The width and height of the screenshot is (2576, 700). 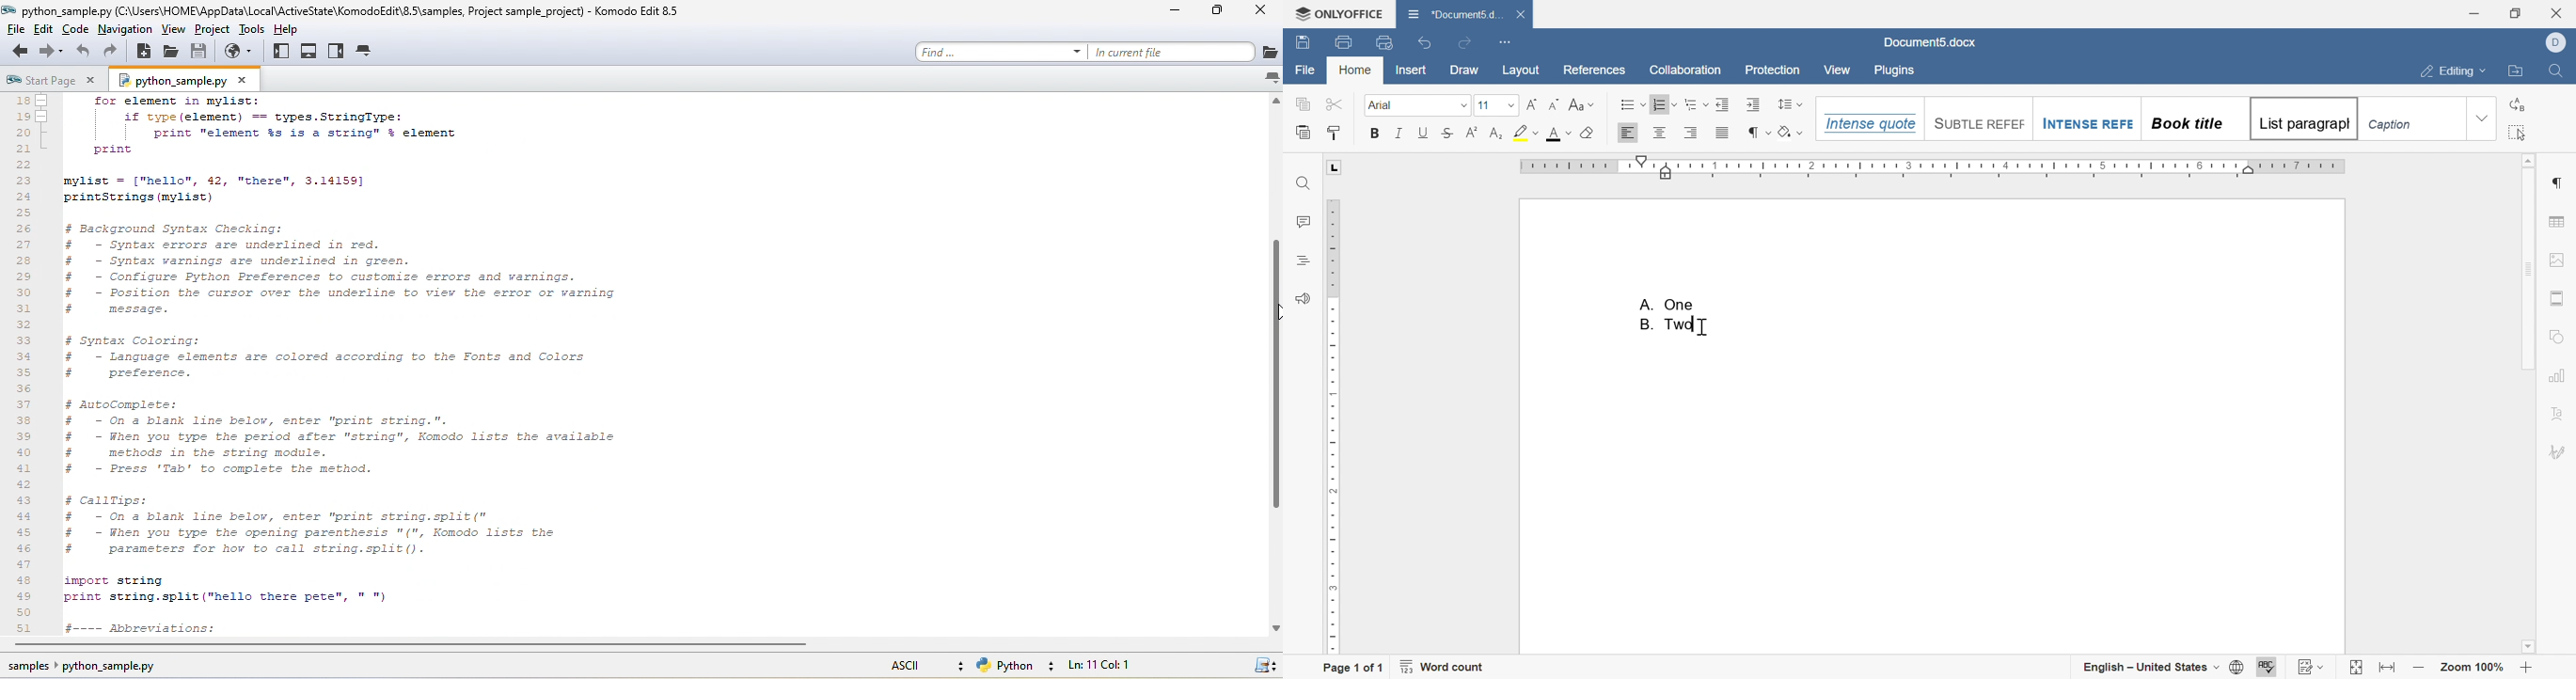 I want to click on references, so click(x=1597, y=71).